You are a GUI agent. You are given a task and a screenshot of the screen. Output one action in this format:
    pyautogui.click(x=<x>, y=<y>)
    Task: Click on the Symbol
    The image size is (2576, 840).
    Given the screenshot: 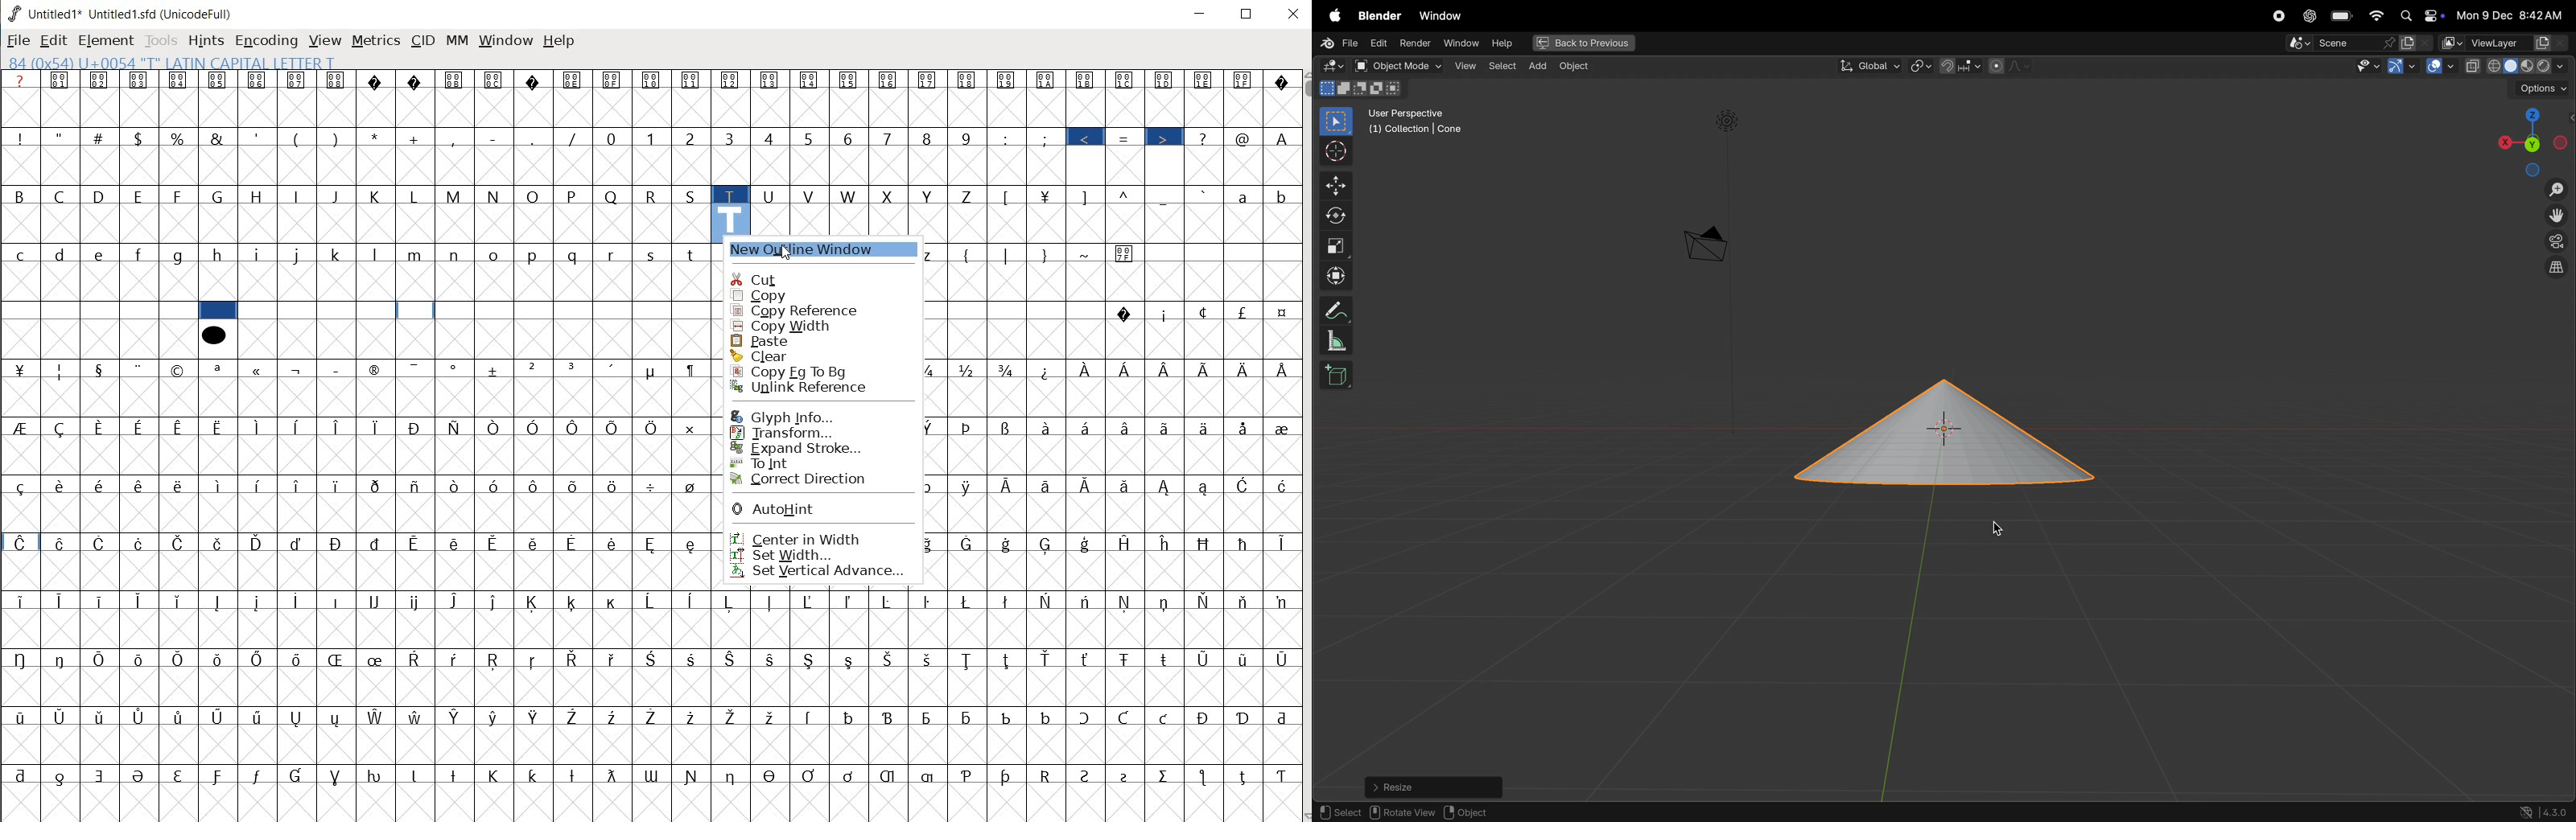 What is the action you would take?
    pyautogui.click(x=1126, y=427)
    